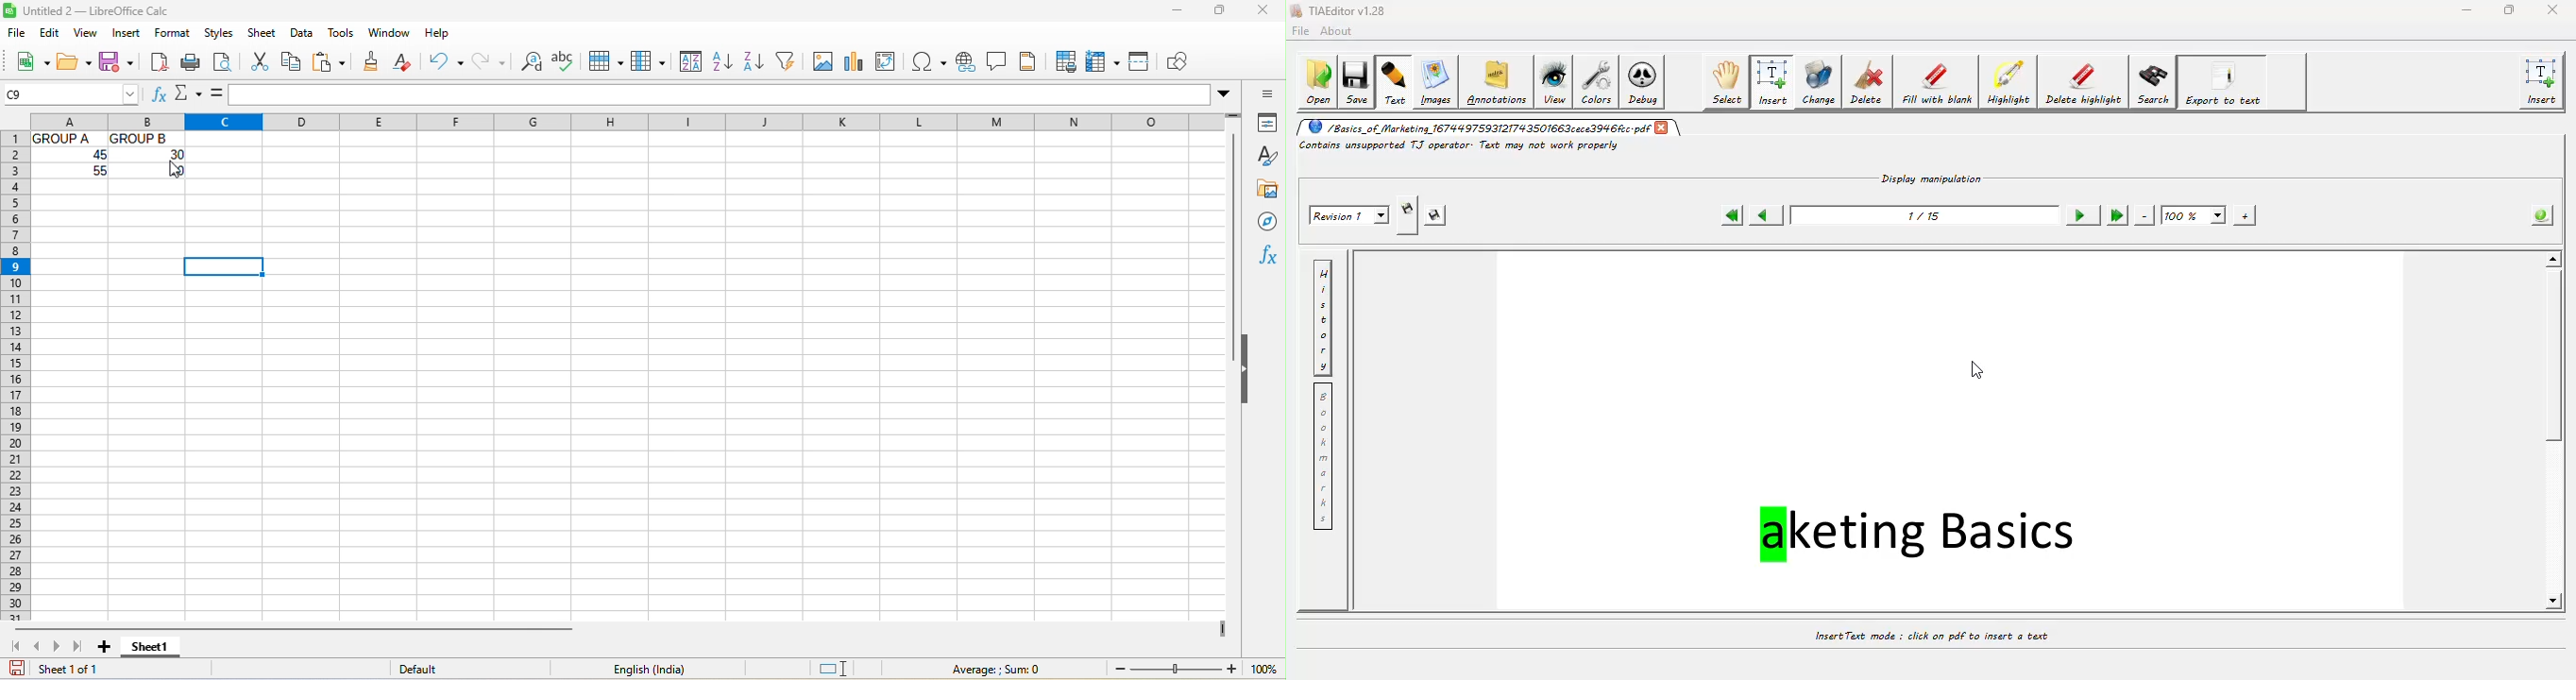 Image resolution: width=2576 pixels, height=700 pixels. I want to click on insert, so click(130, 35).